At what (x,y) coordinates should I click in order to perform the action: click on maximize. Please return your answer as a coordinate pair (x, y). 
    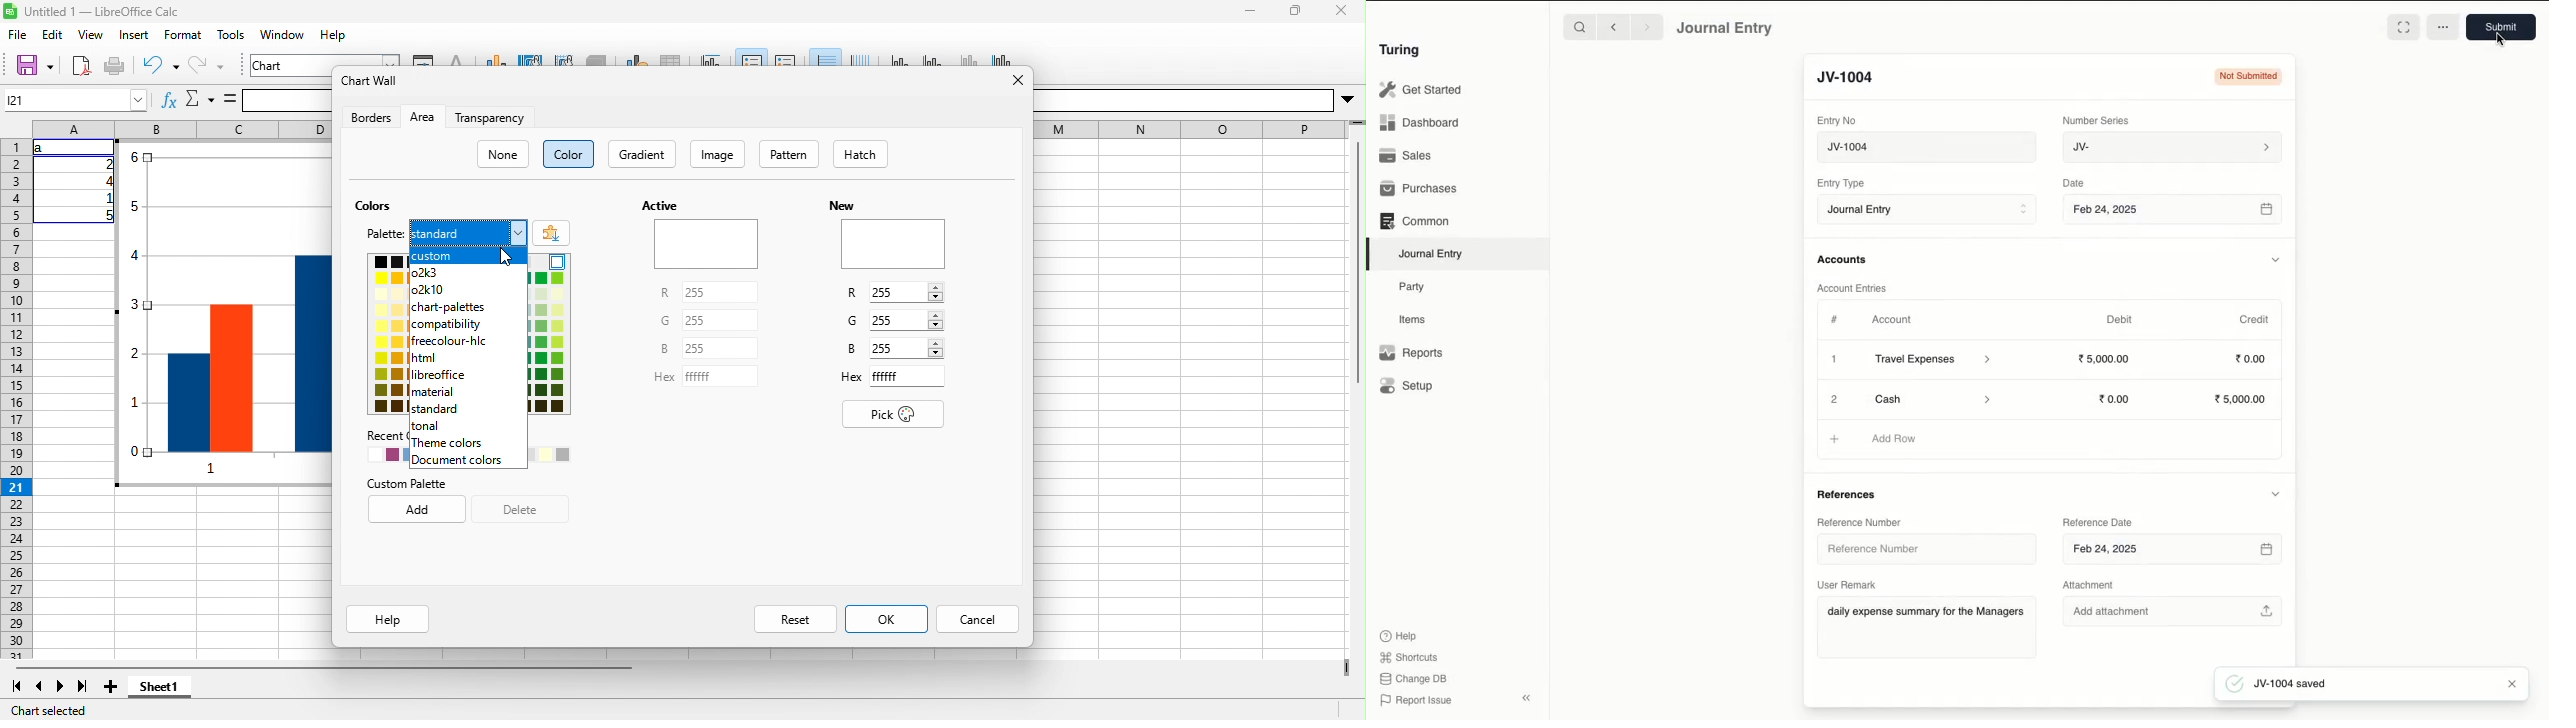
    Looking at the image, I should click on (1296, 11).